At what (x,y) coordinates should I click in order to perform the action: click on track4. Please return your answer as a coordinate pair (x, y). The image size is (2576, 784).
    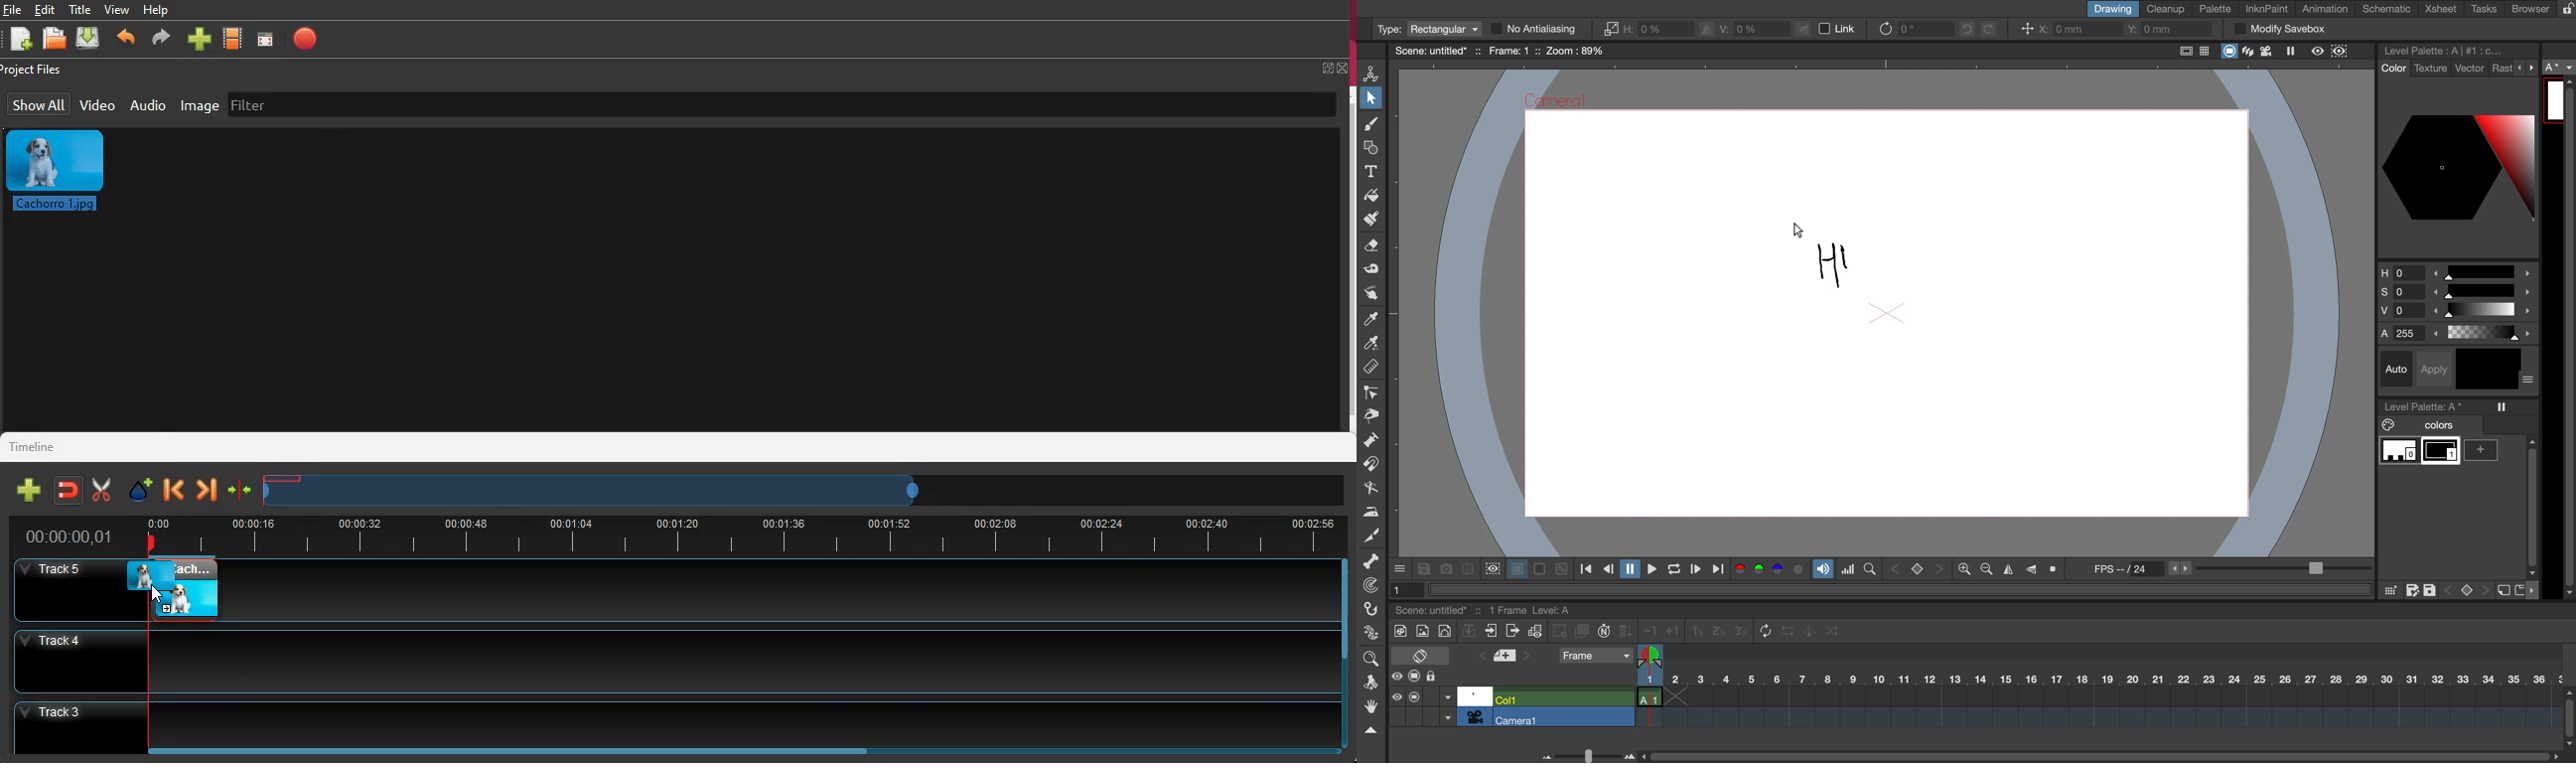
    Looking at the image, I should click on (661, 659).